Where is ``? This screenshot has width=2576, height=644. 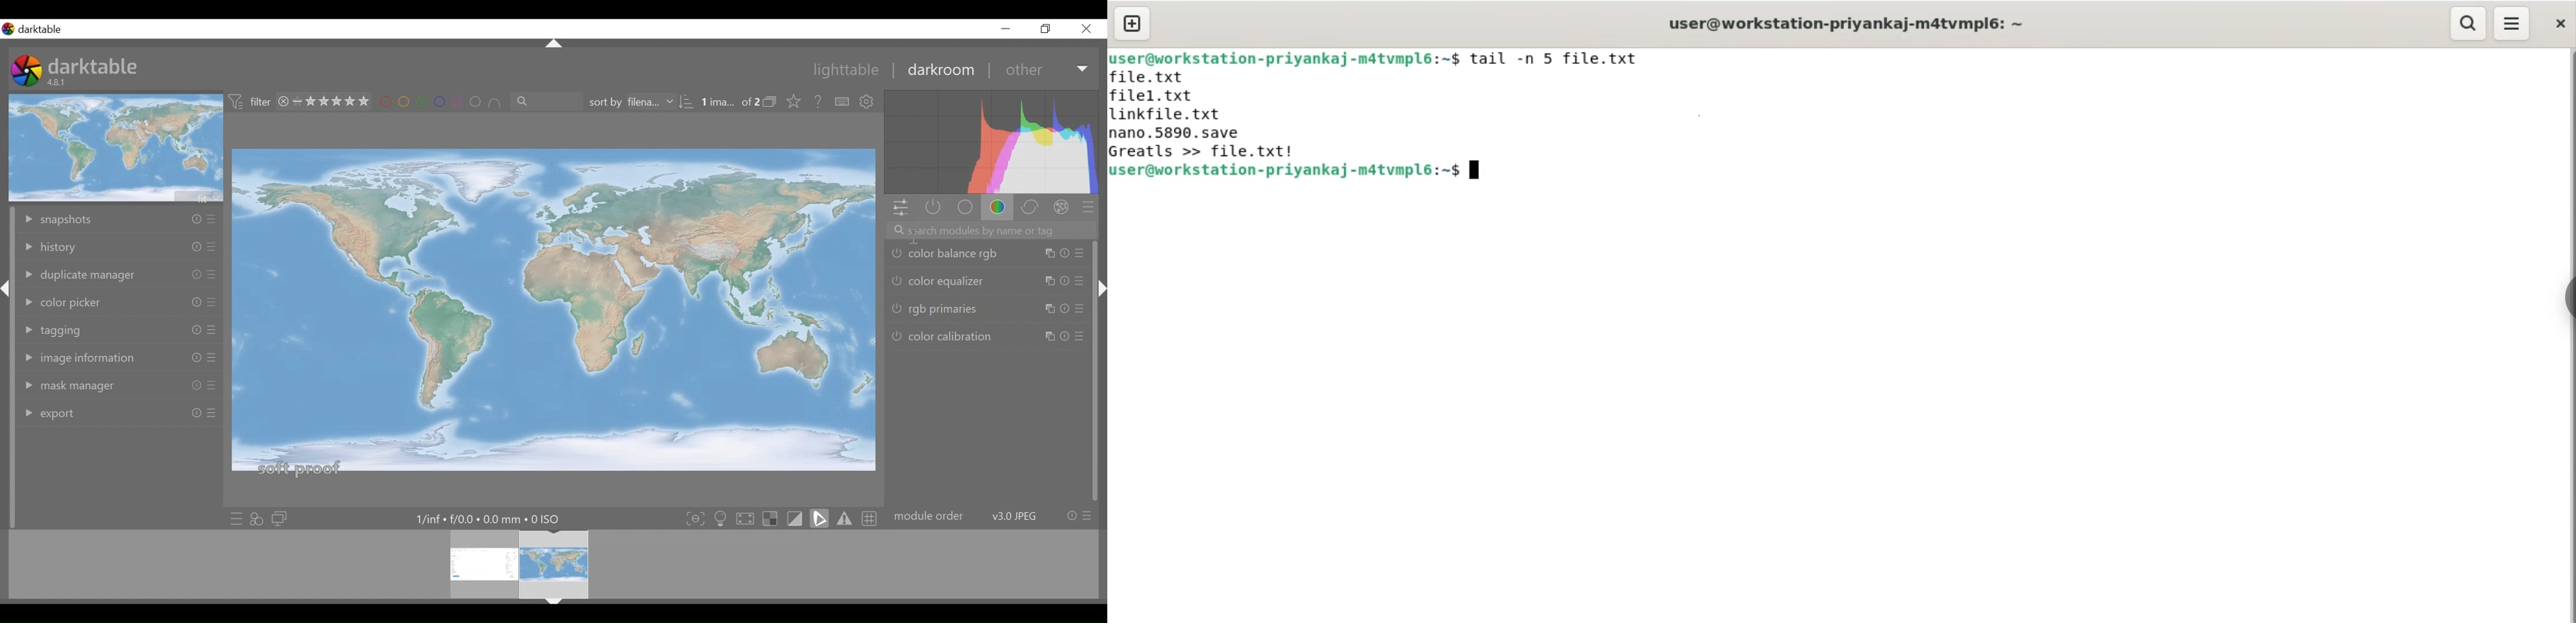  is located at coordinates (6, 303).